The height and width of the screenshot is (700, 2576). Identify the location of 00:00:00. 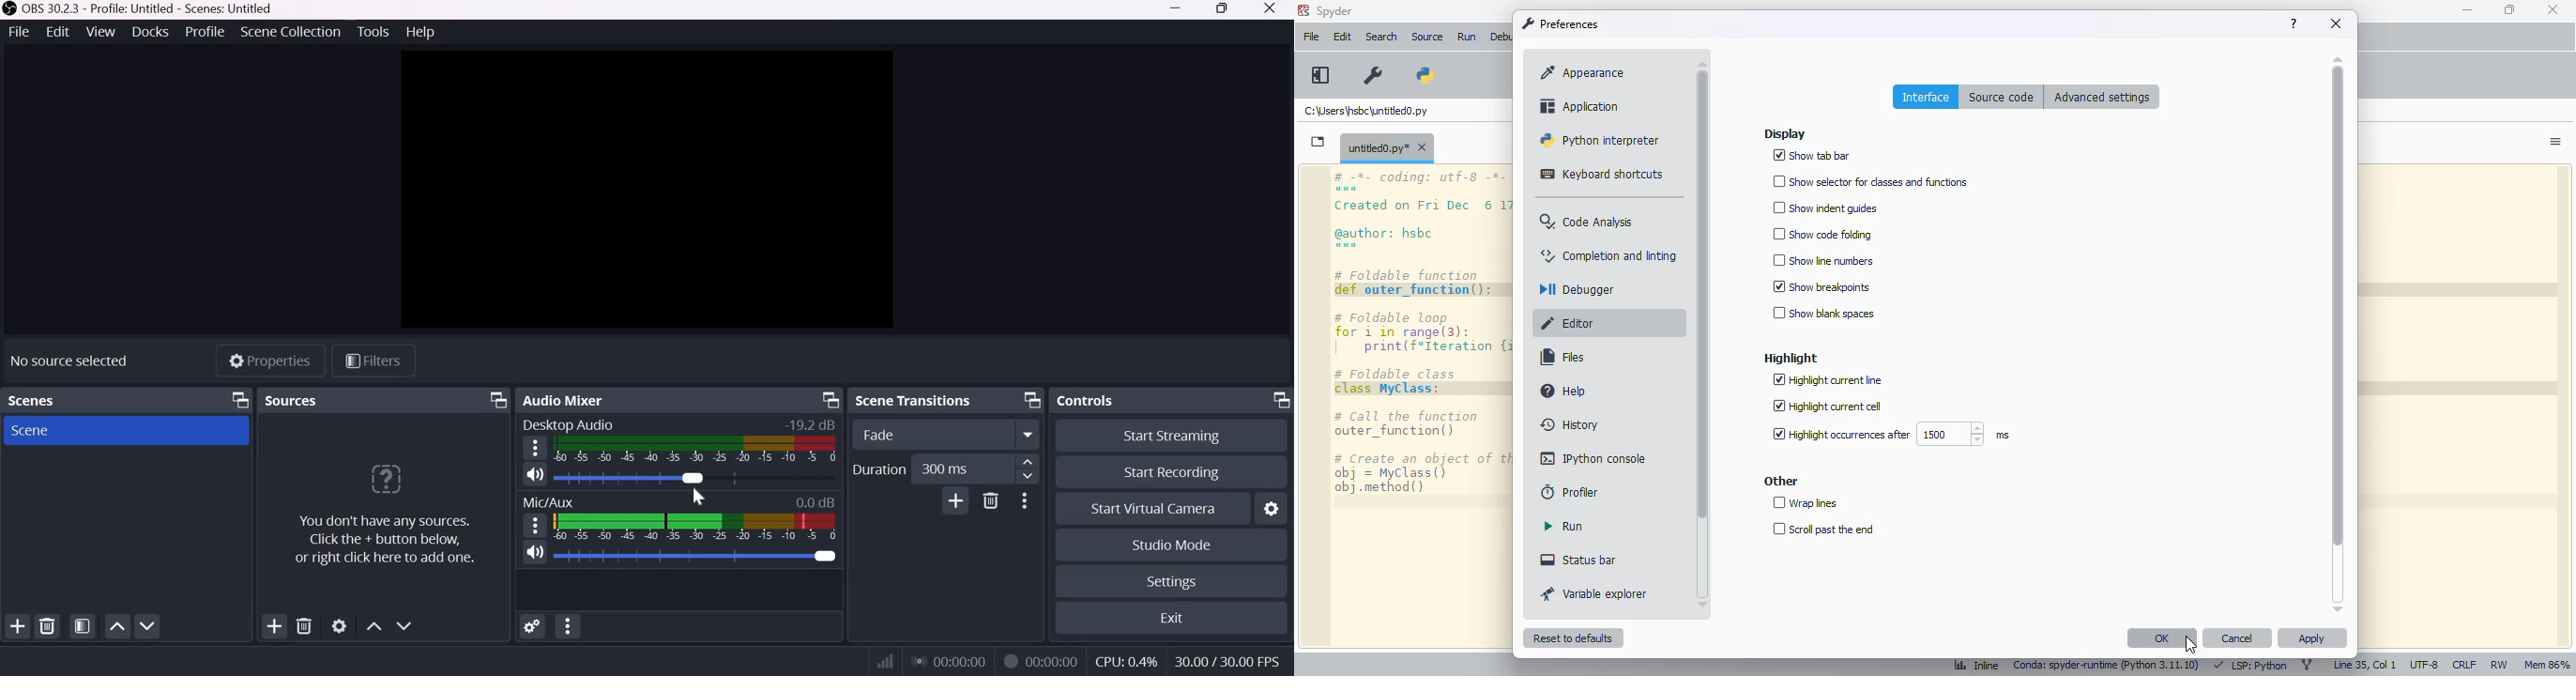
(1055, 659).